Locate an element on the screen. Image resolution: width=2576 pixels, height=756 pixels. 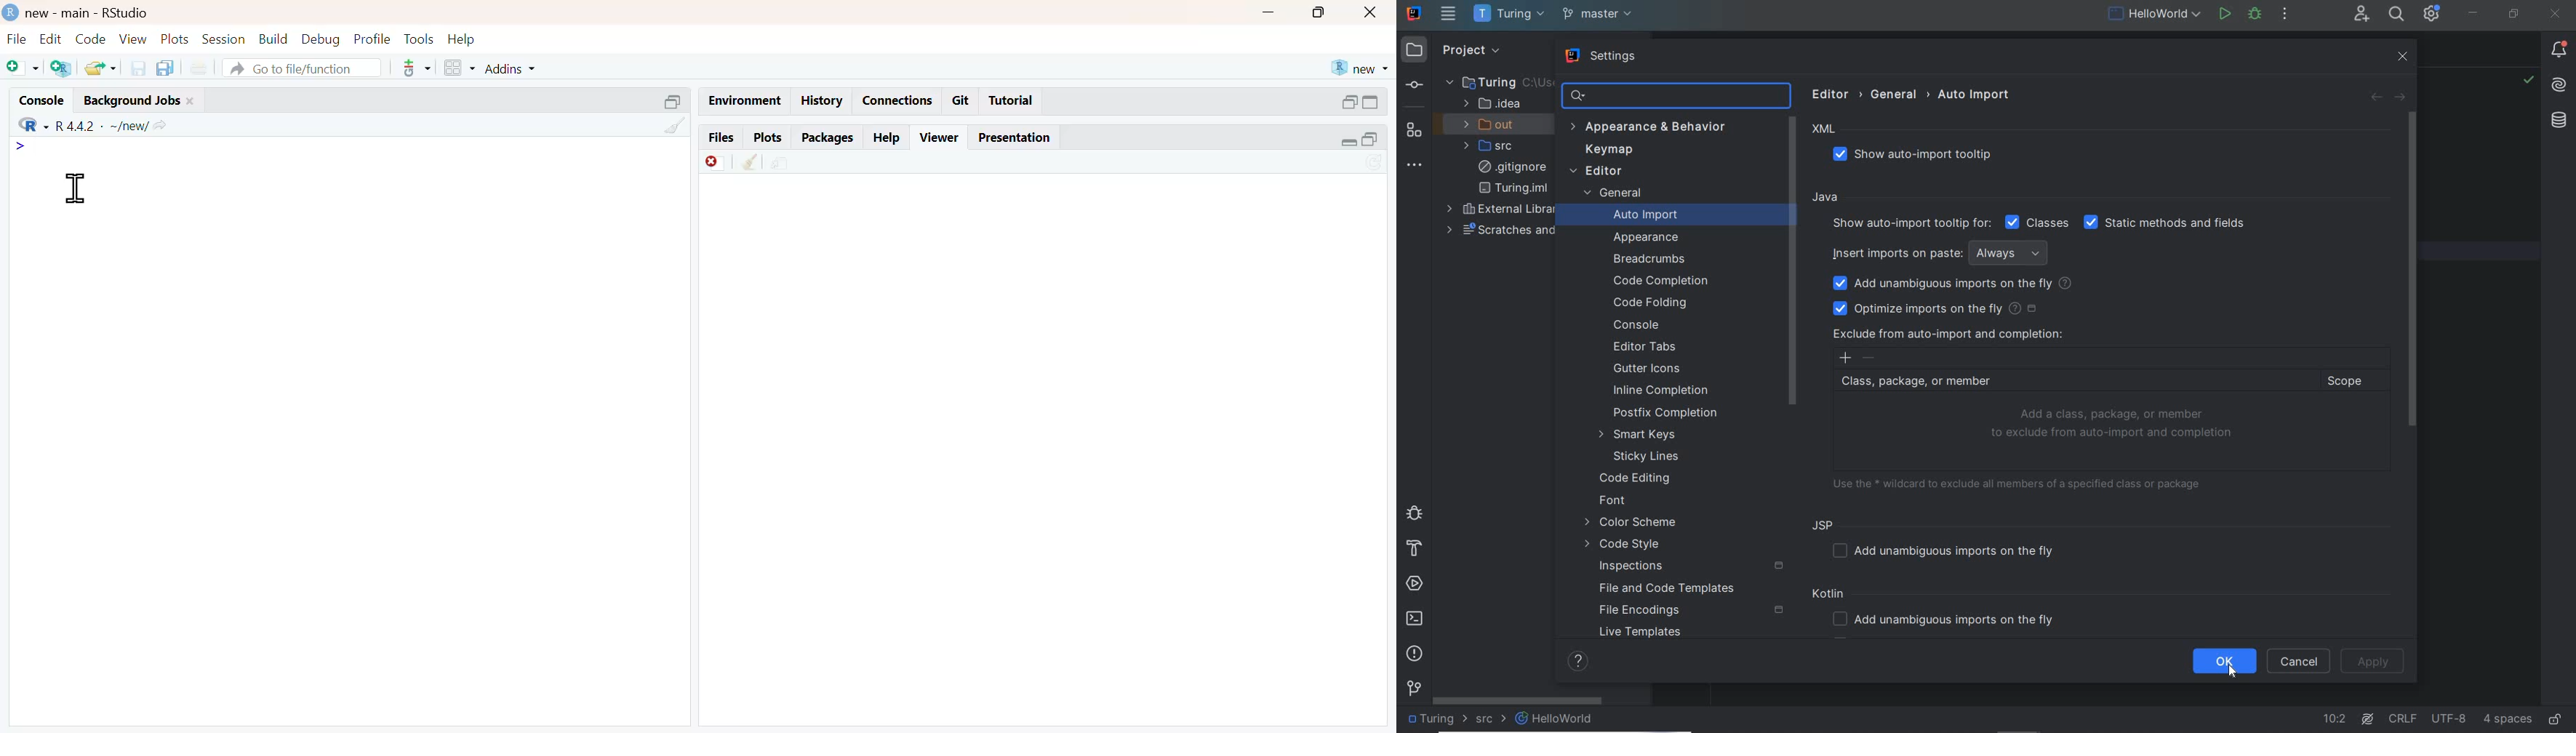
packages is located at coordinates (828, 137).